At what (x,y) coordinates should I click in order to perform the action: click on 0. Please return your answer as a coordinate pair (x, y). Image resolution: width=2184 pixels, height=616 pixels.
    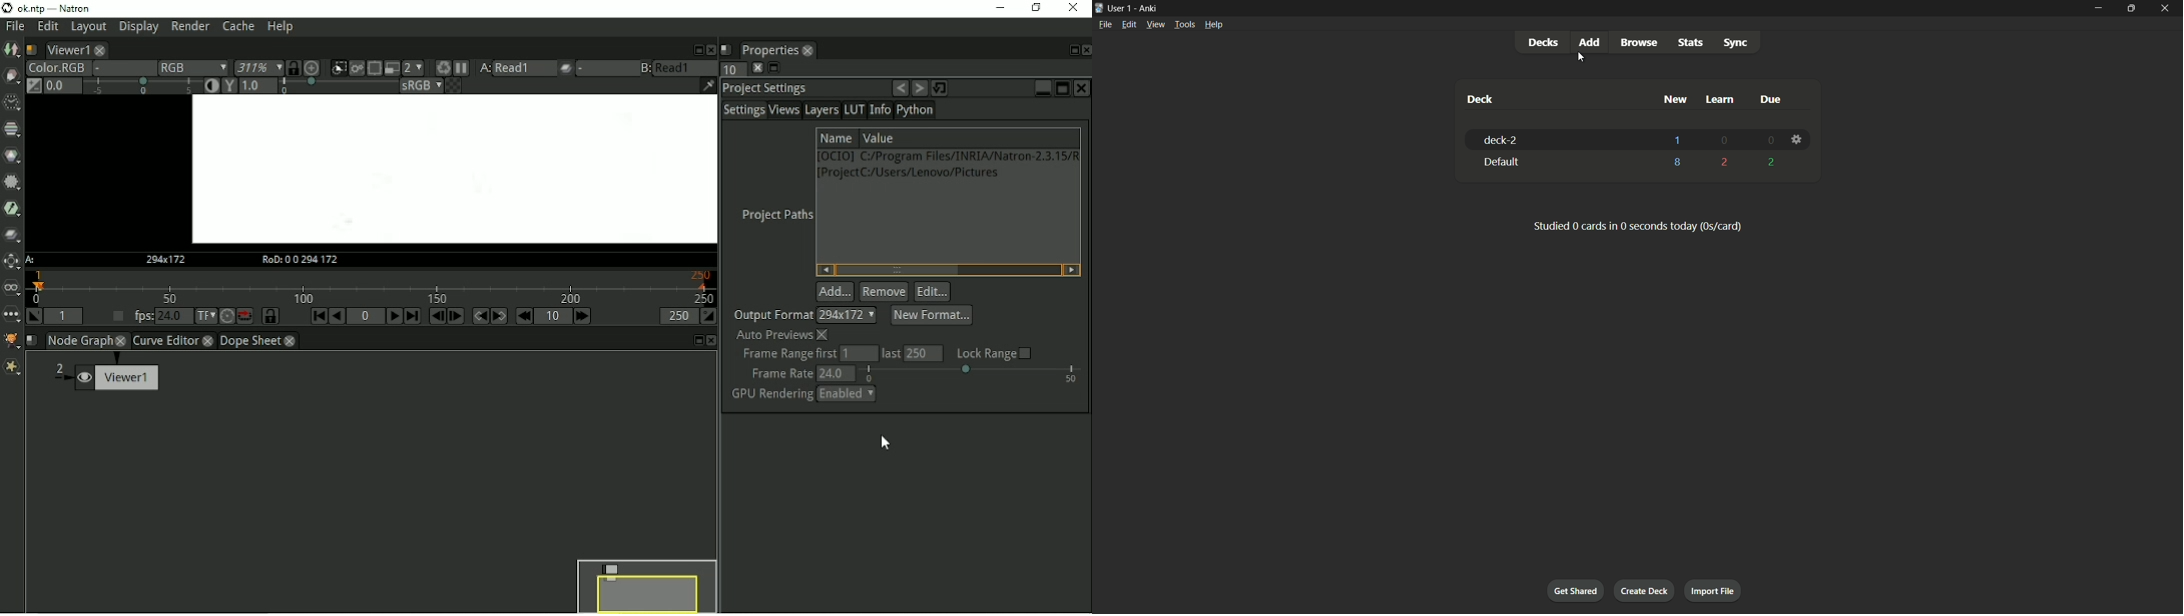
    Looking at the image, I should click on (1726, 140).